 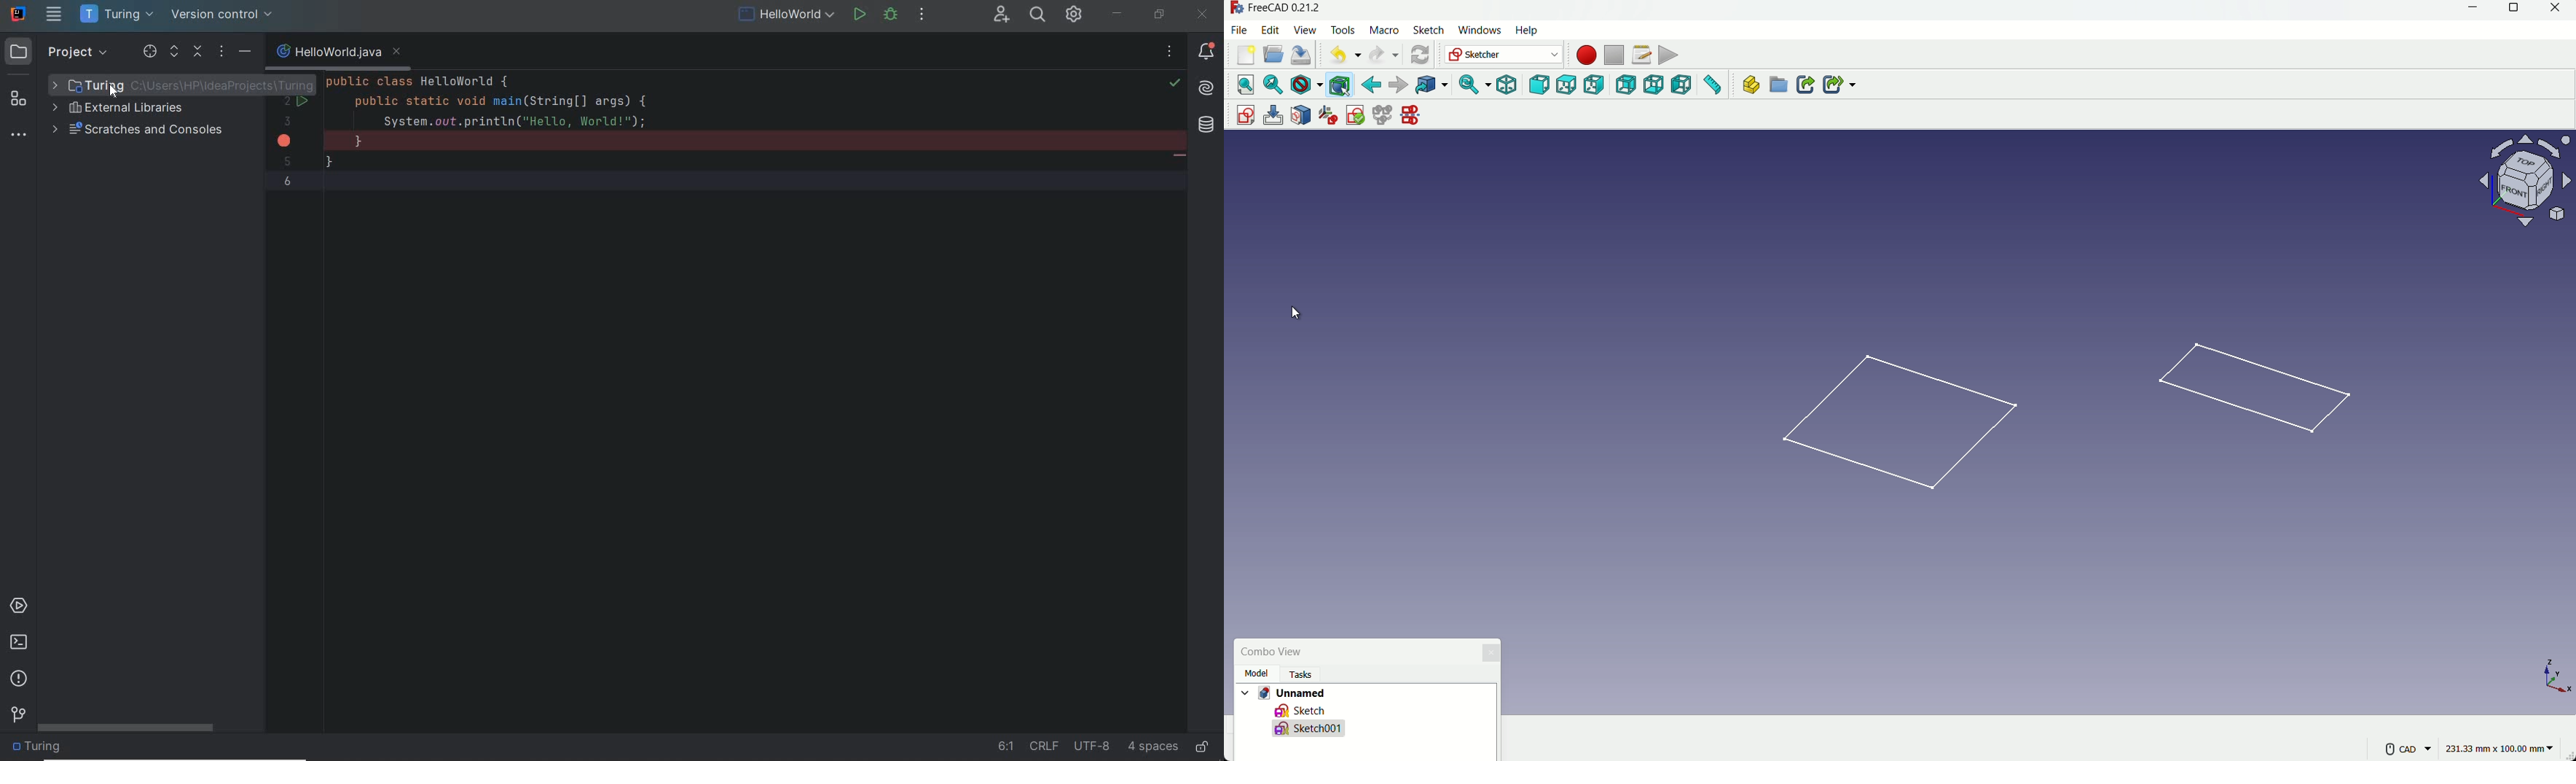 What do you see at coordinates (1472, 85) in the screenshot?
I see `sync view` at bounding box center [1472, 85].